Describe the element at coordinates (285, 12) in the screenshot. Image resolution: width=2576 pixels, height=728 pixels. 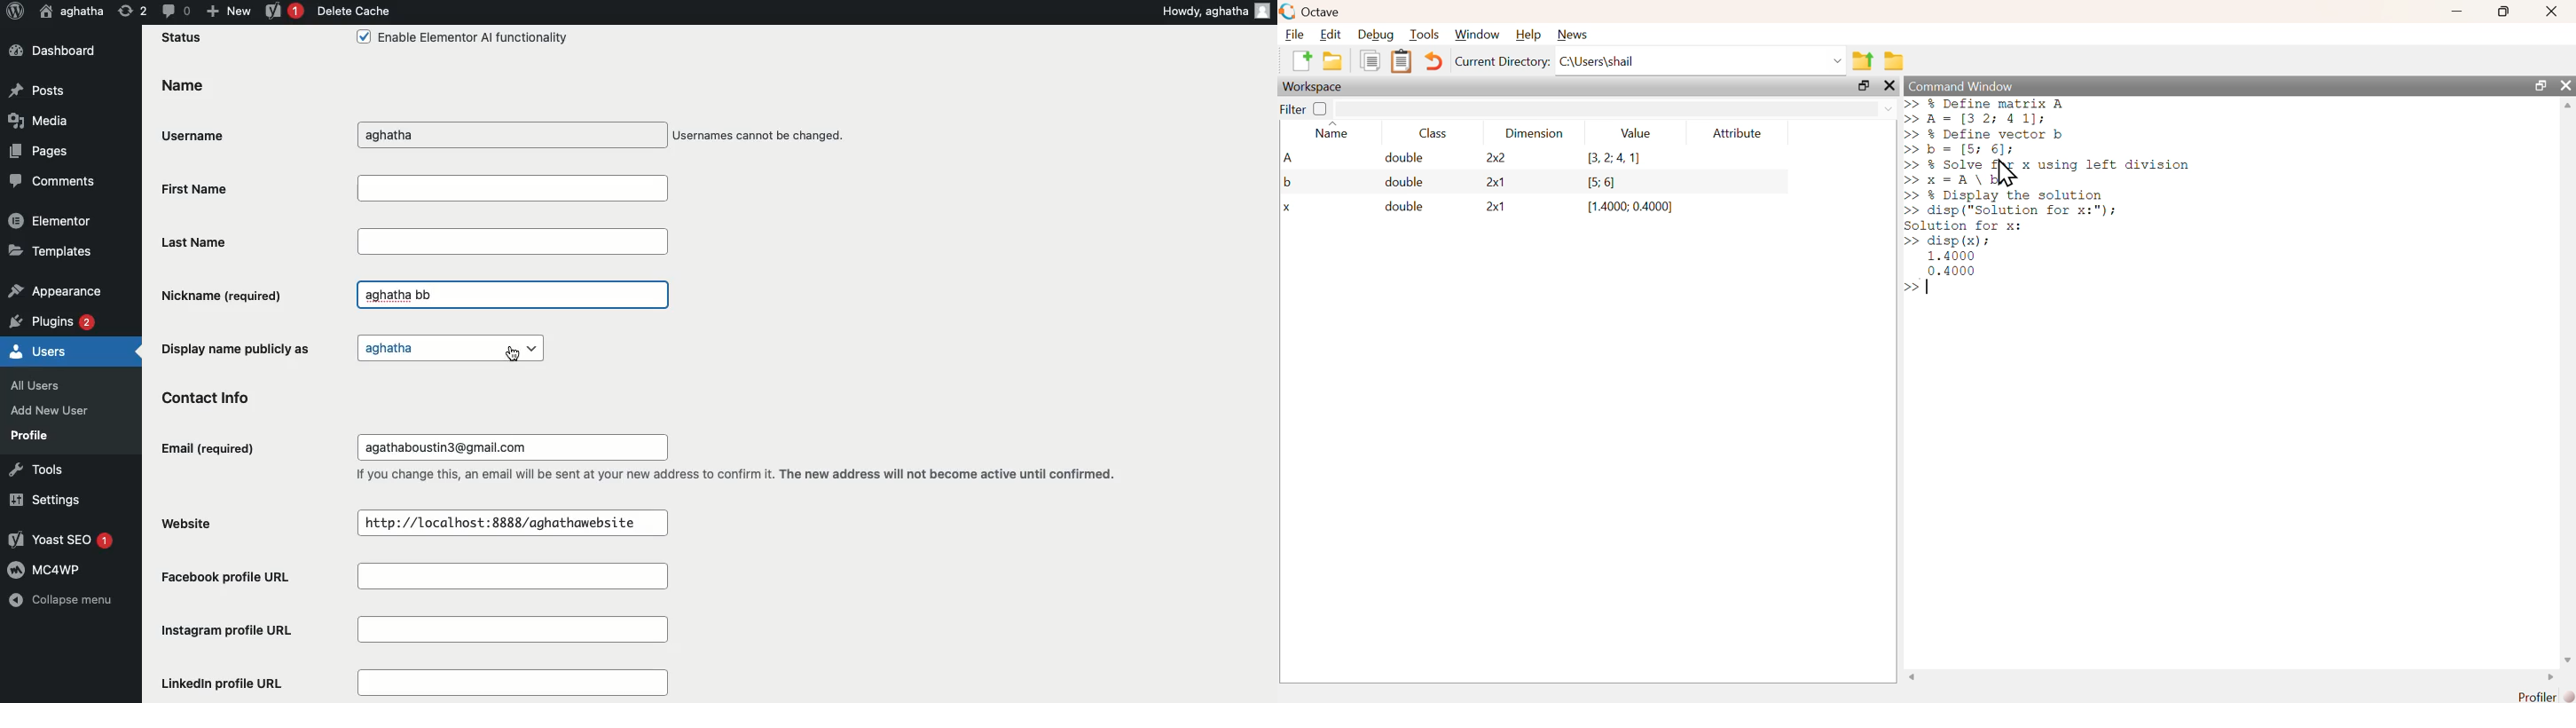
I see `Yoast` at that location.